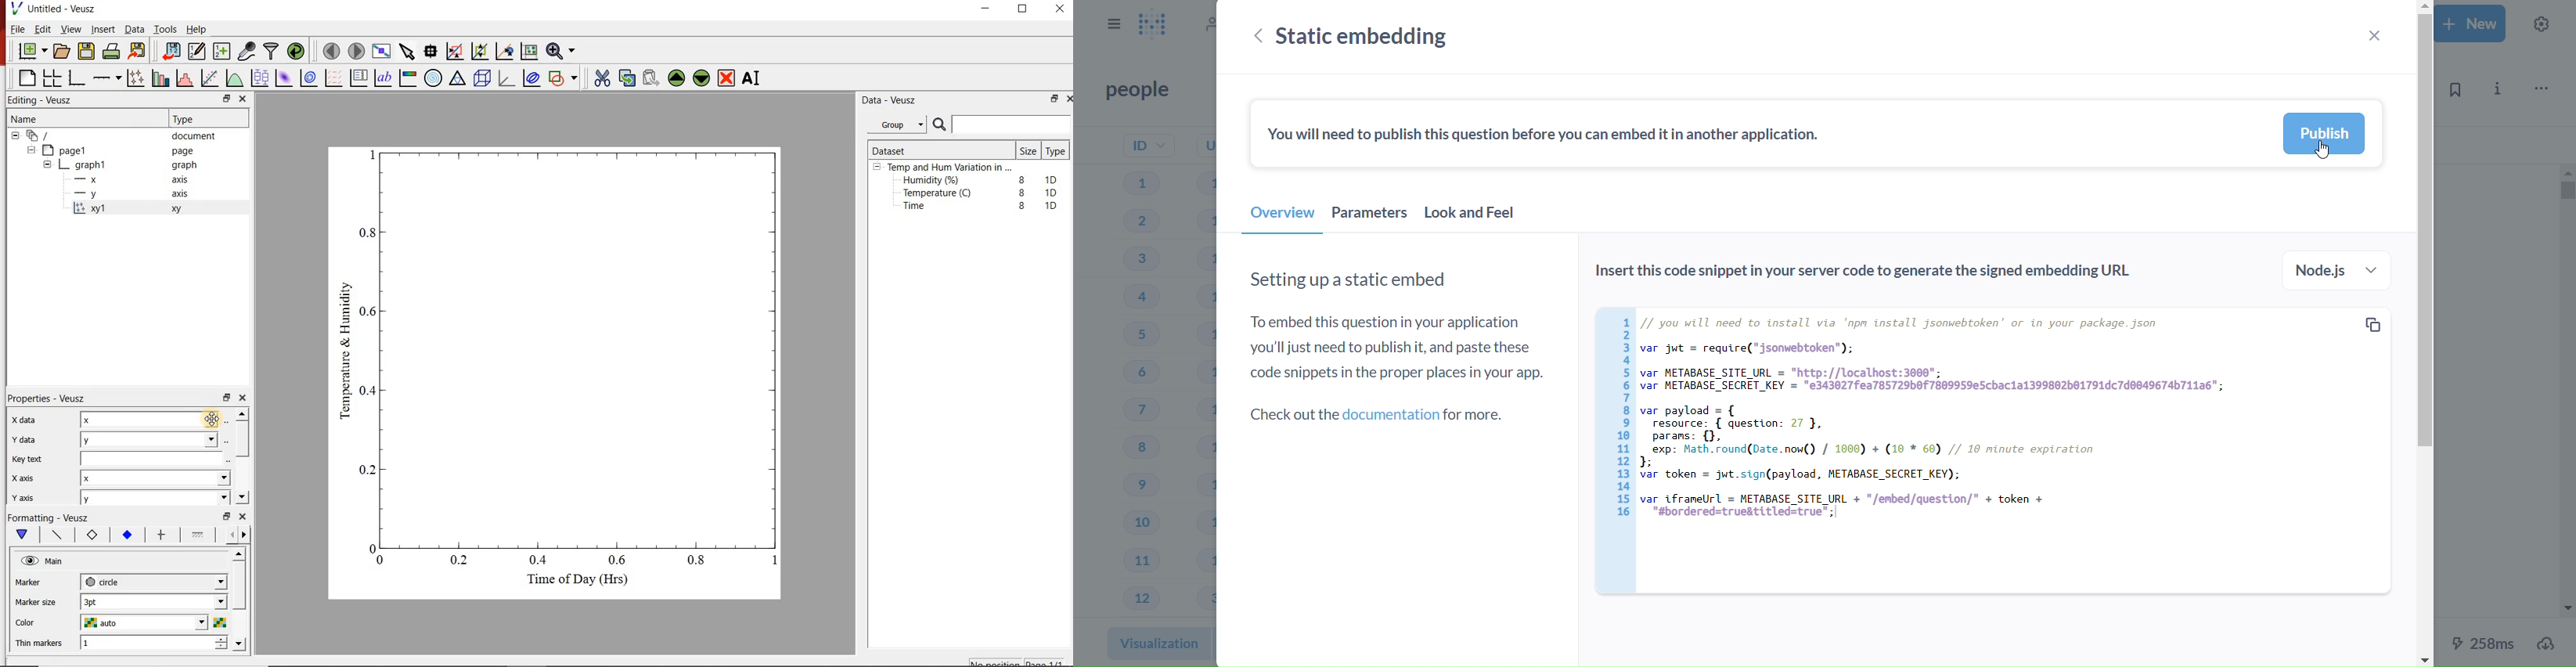 The height and width of the screenshot is (672, 2576). Describe the element at coordinates (57, 8) in the screenshot. I see `Untitled - Veusz` at that location.